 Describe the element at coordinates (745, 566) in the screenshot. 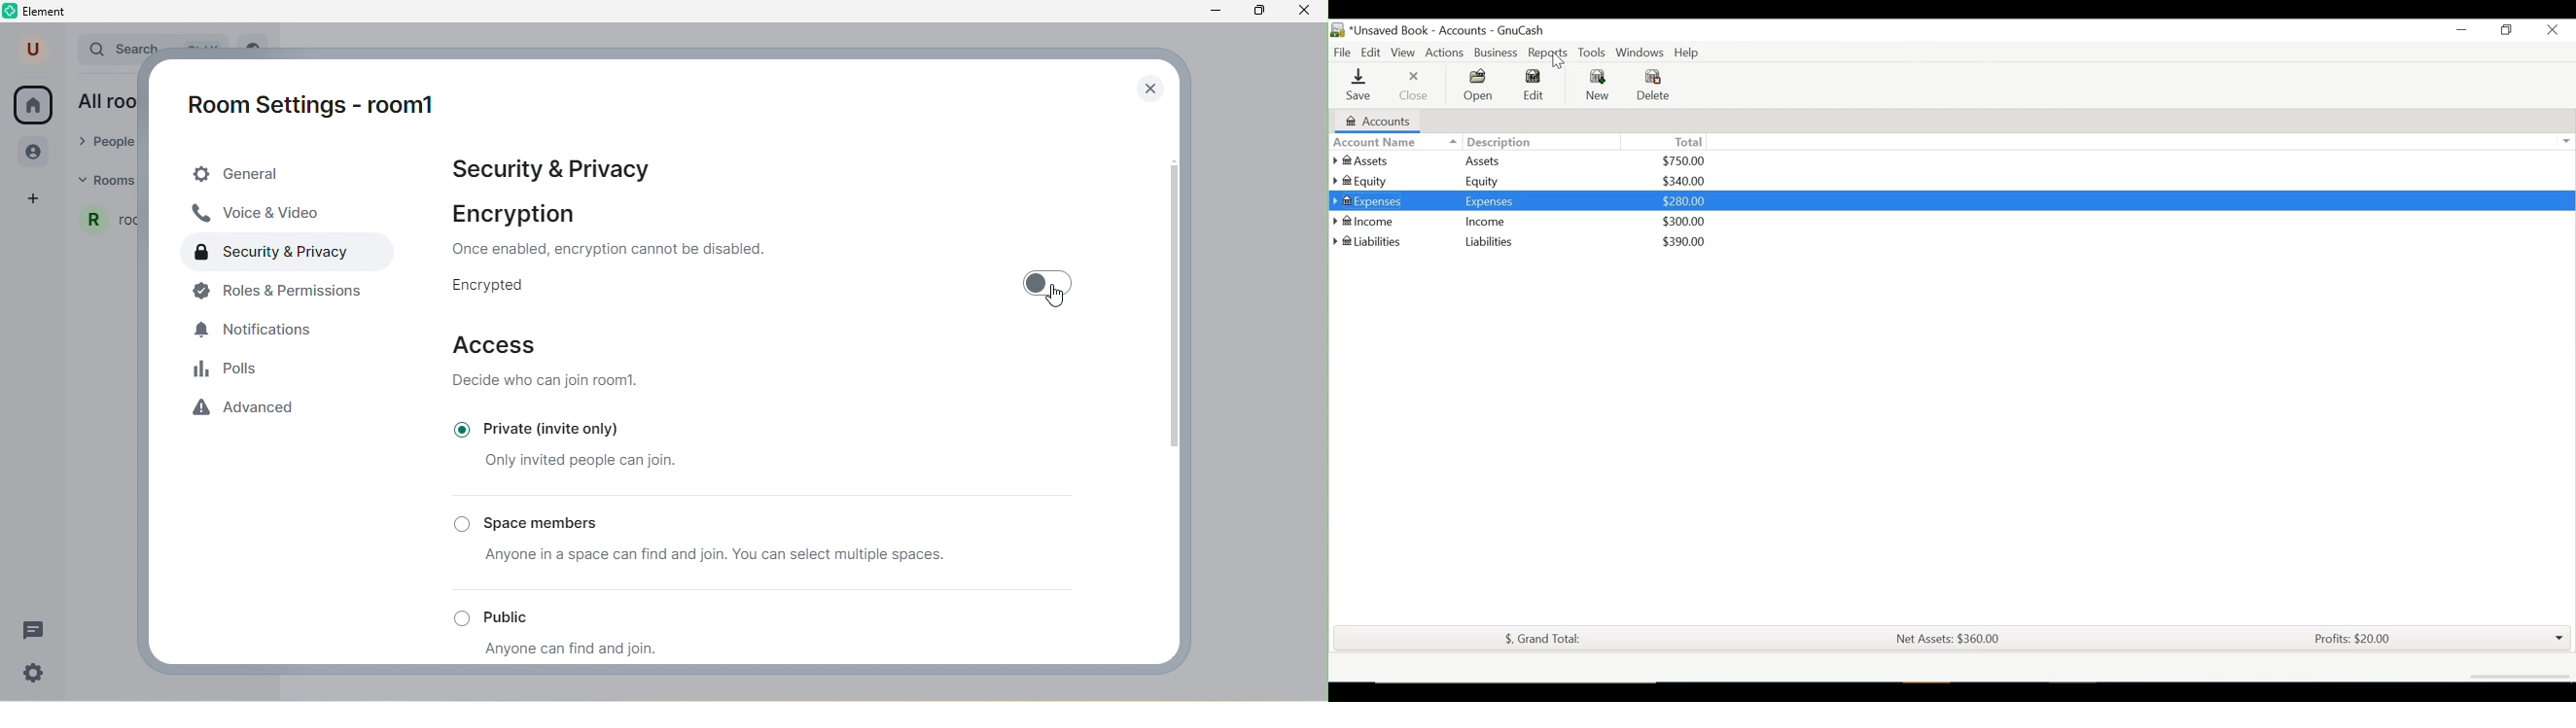

I see `anyone in a space can join` at that location.